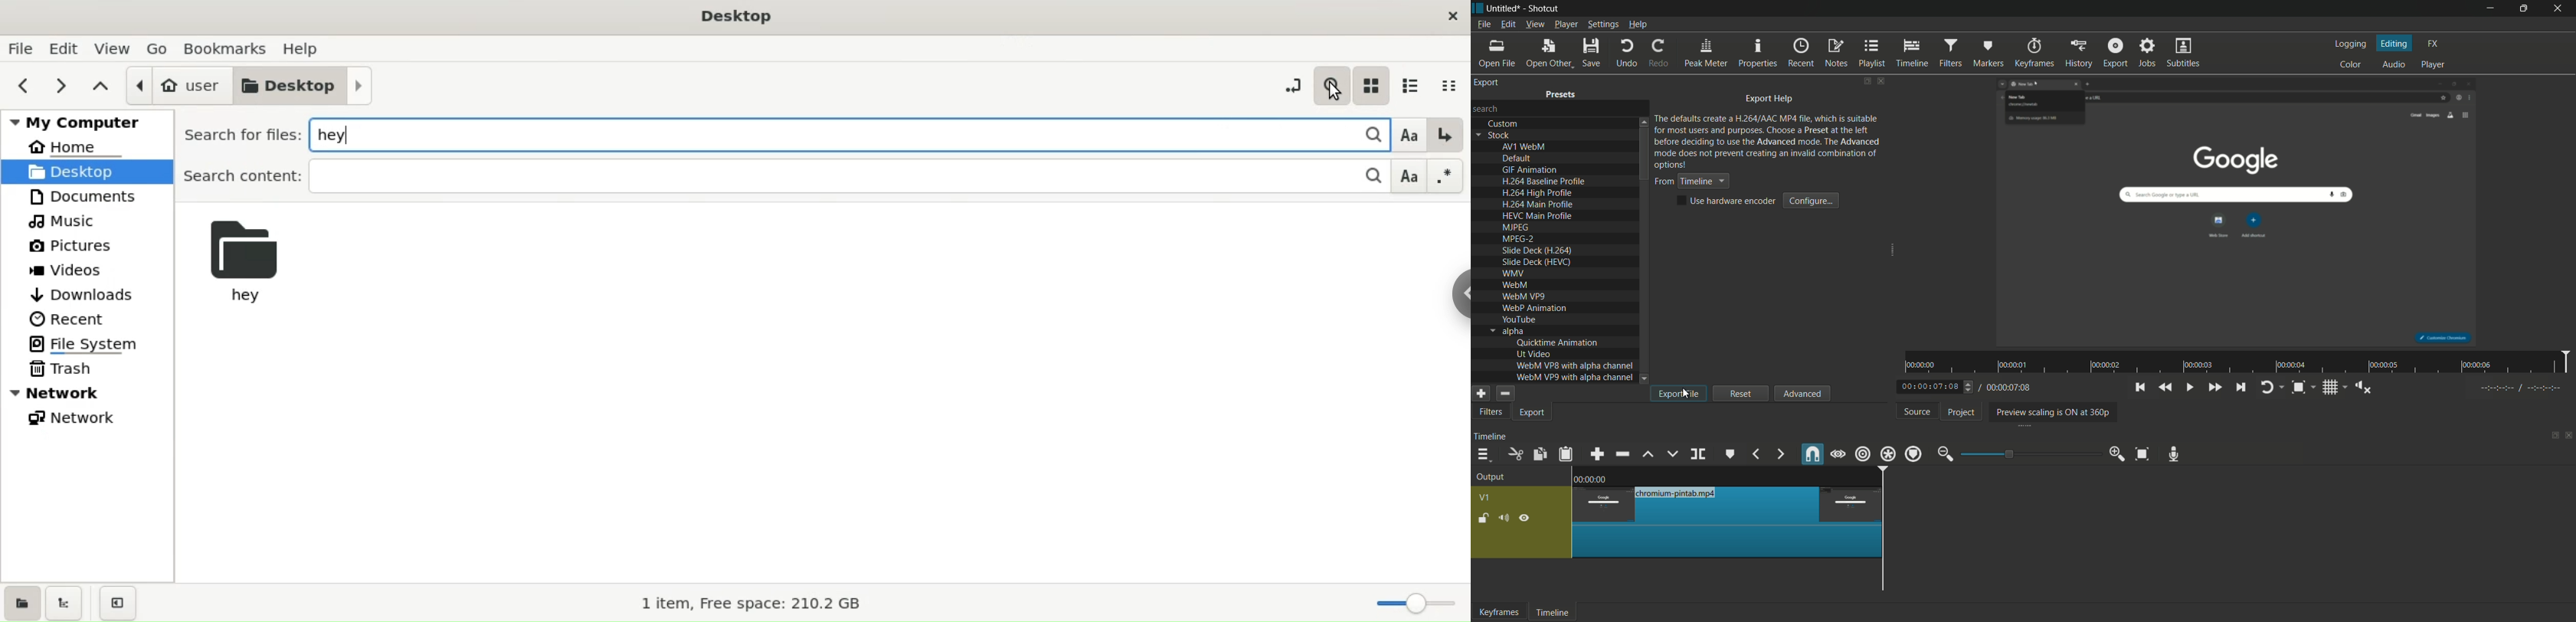  I want to click on toggle play or pause, so click(2189, 386).